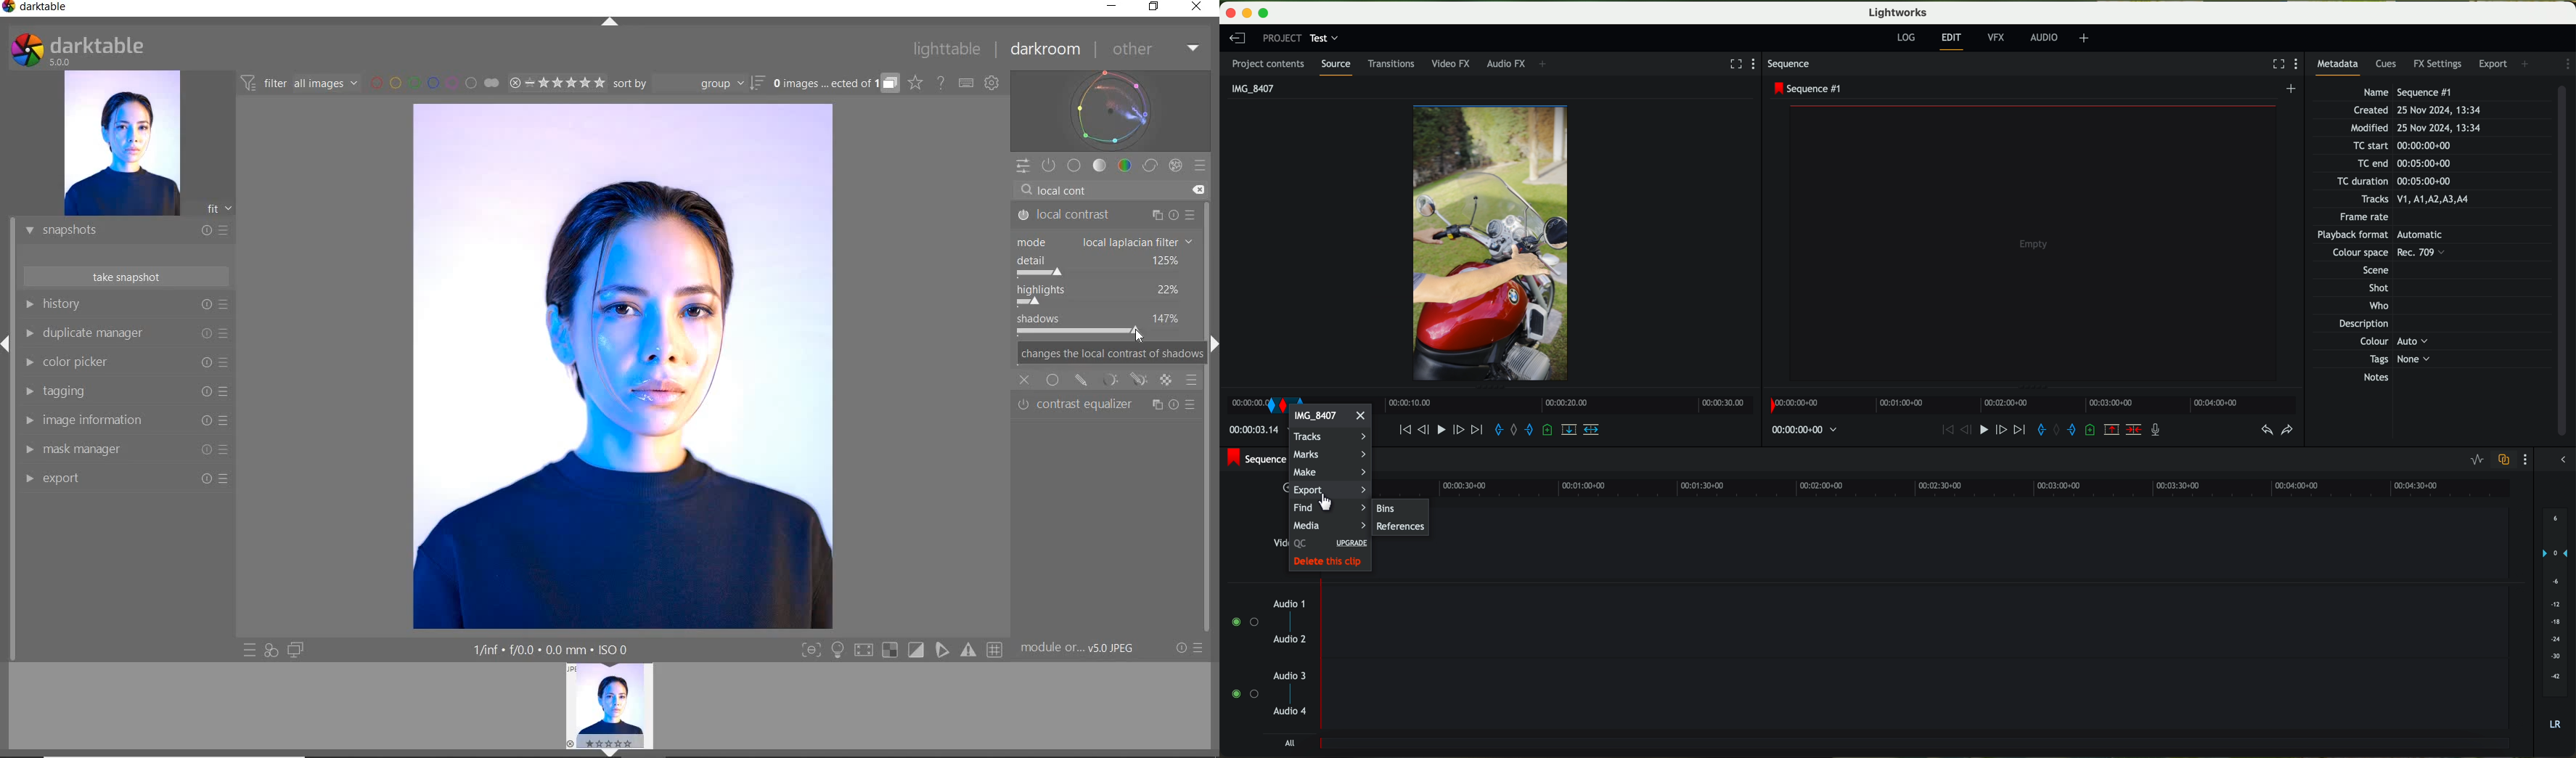 Image resolution: width=2576 pixels, height=784 pixels. What do you see at coordinates (1108, 405) in the screenshot?
I see `contrast equalizer` at bounding box center [1108, 405].